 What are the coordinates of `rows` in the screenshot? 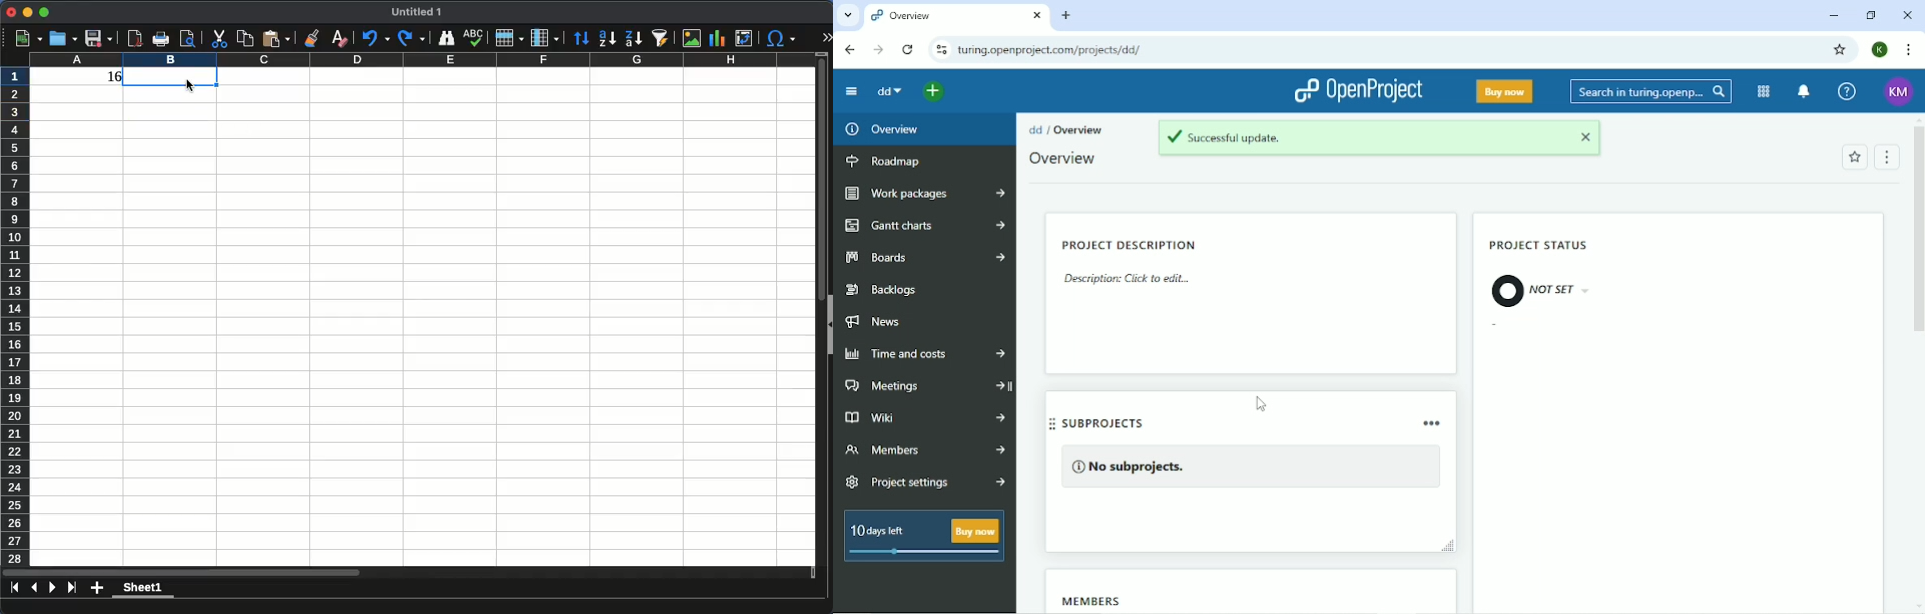 It's located at (15, 315).